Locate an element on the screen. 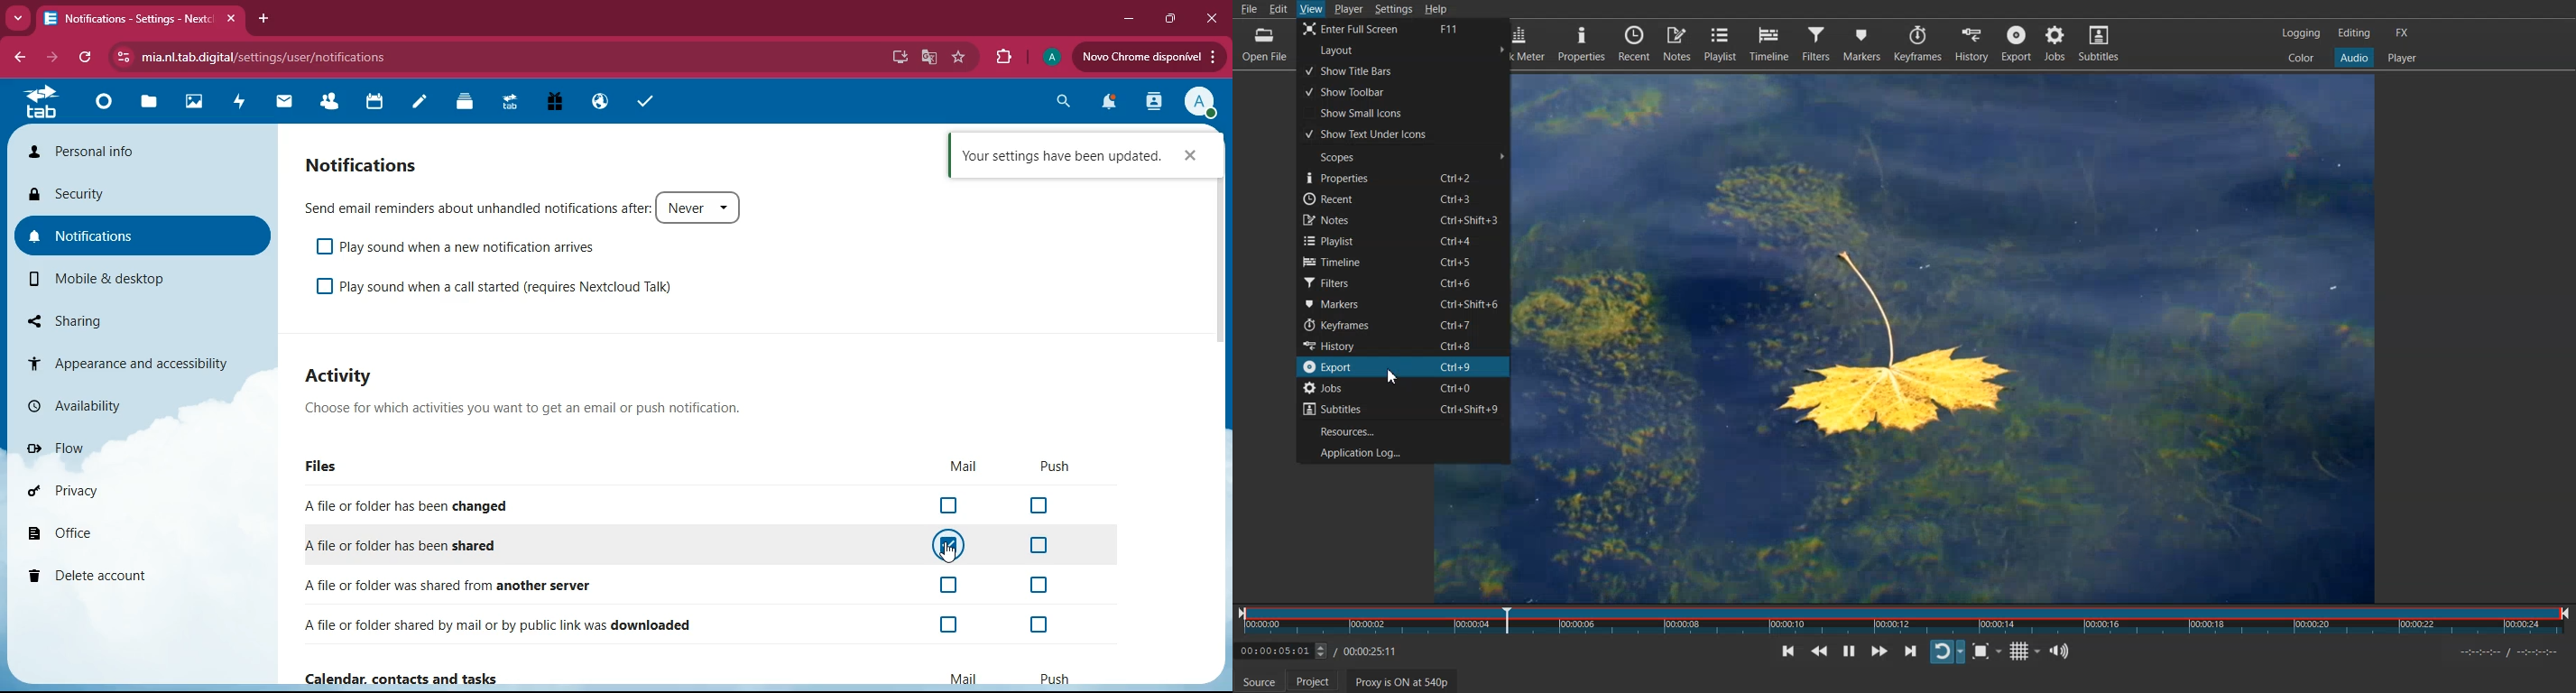 Image resolution: width=2576 pixels, height=700 pixels. cursor is located at coordinates (1391, 377).